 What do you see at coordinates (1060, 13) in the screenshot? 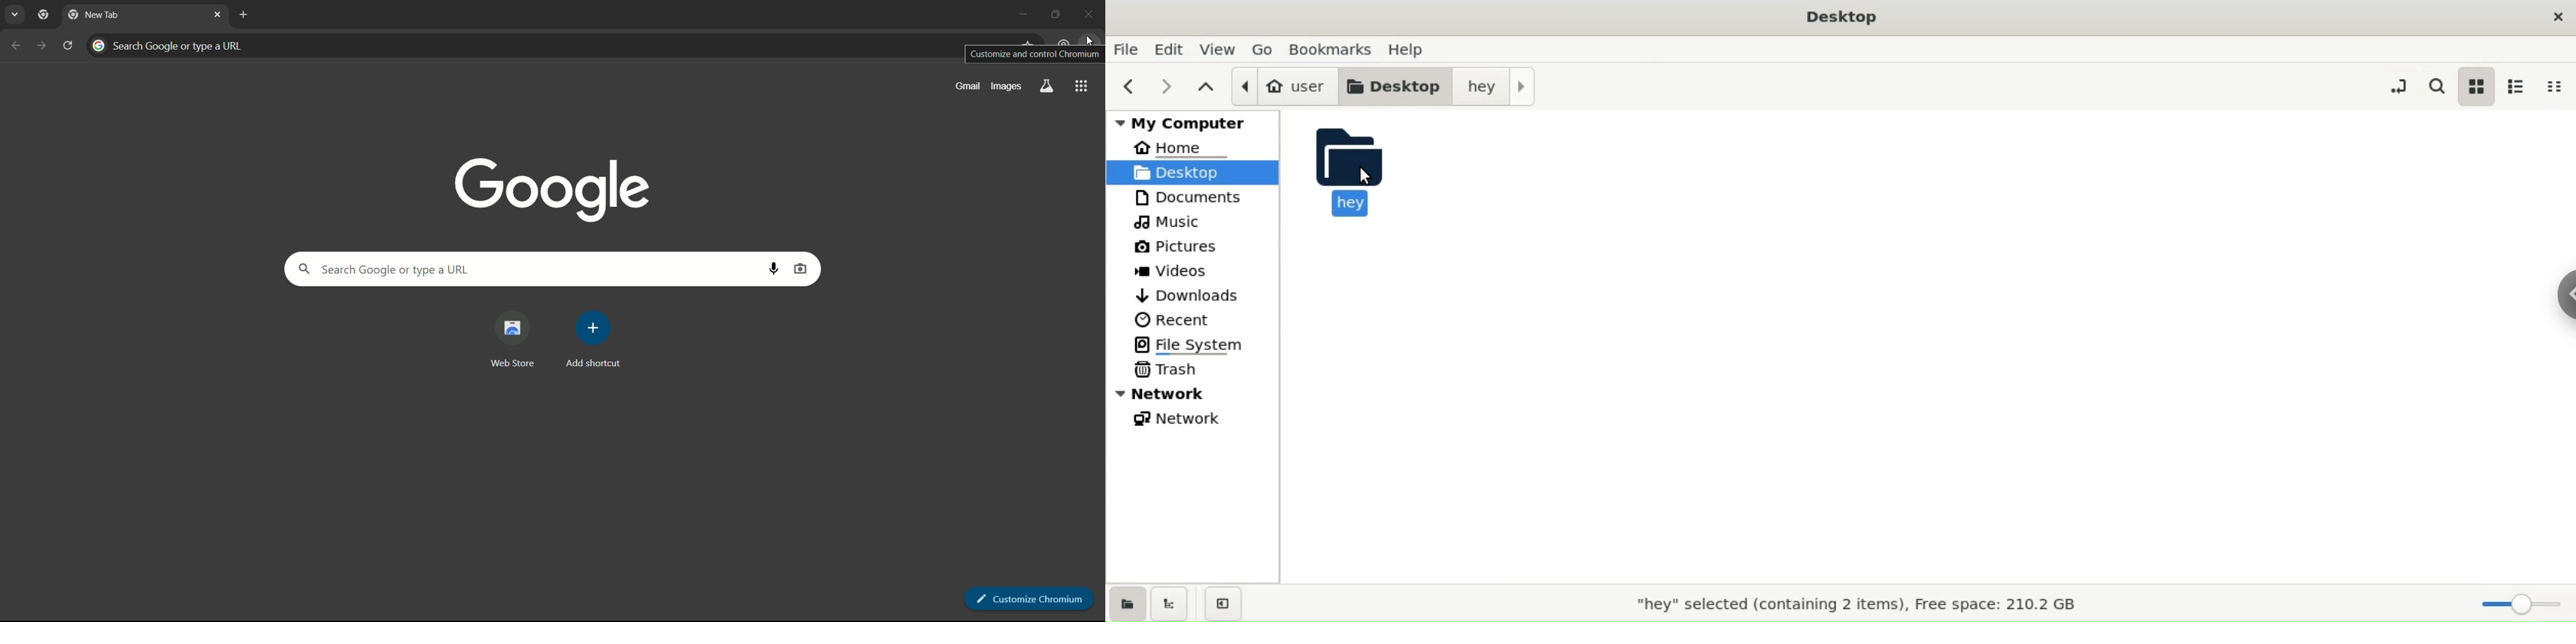
I see `maximize or restore` at bounding box center [1060, 13].